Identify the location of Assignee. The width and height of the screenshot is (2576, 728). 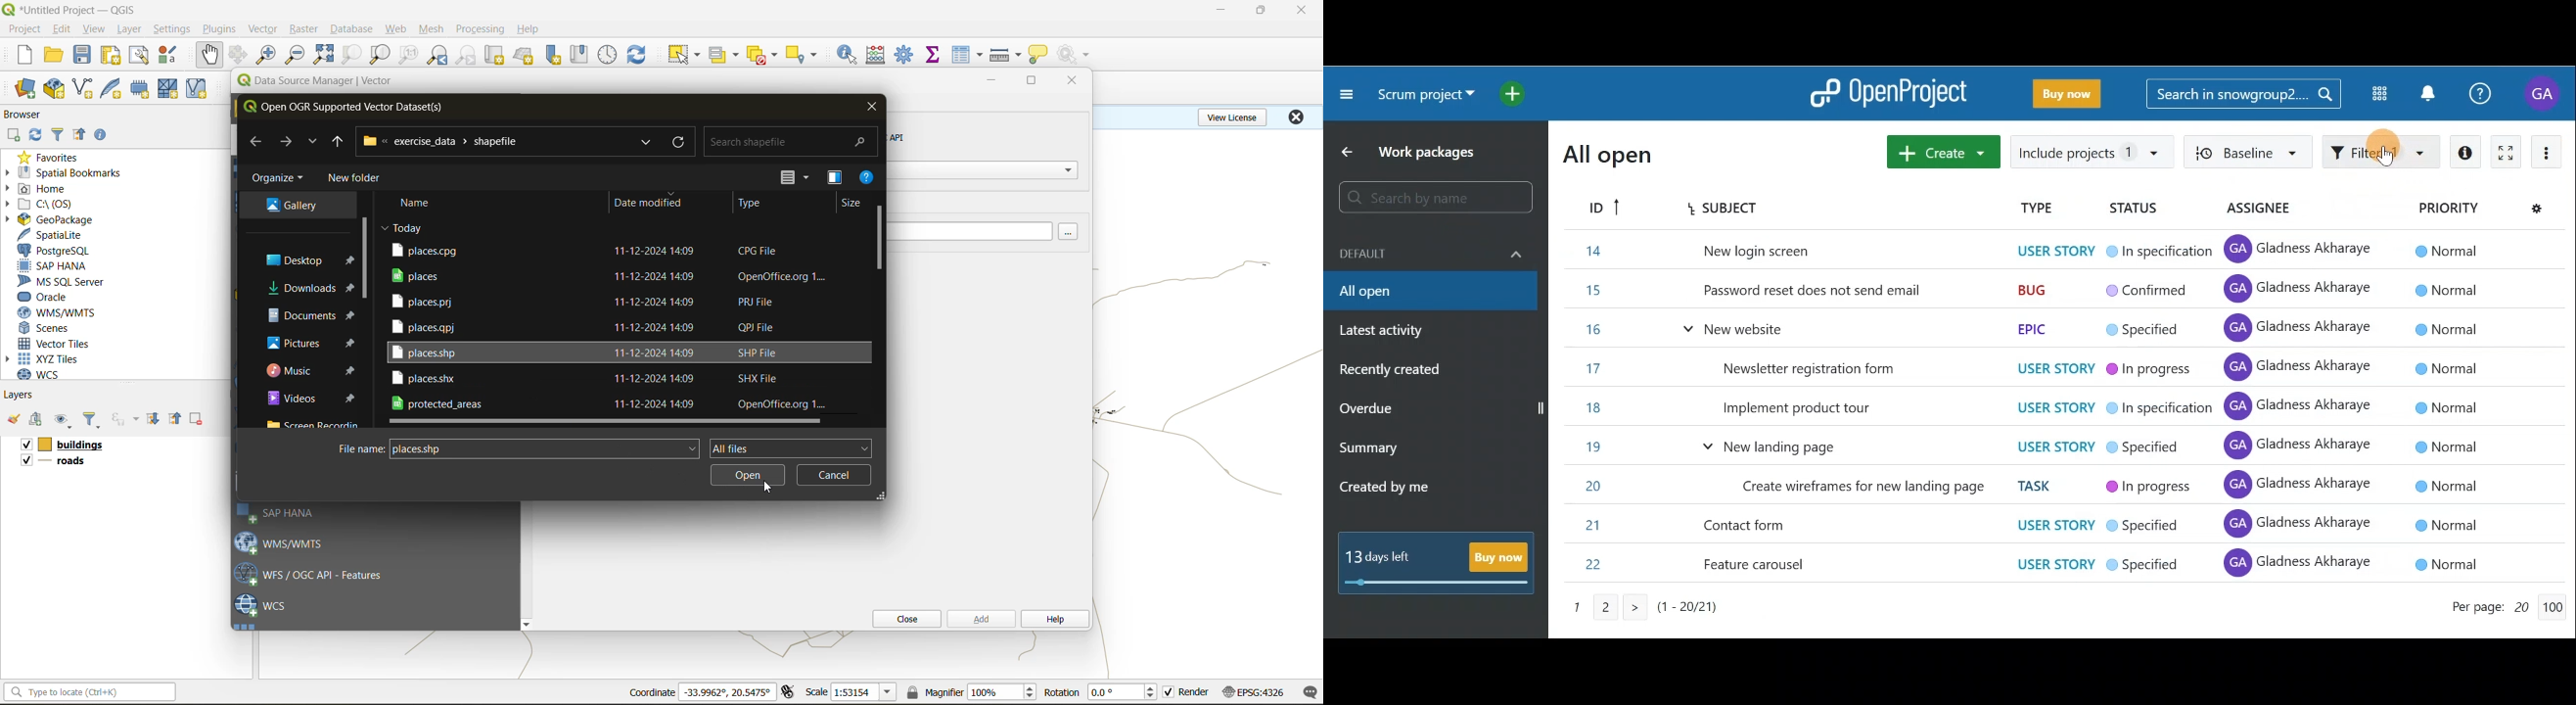
(2258, 207).